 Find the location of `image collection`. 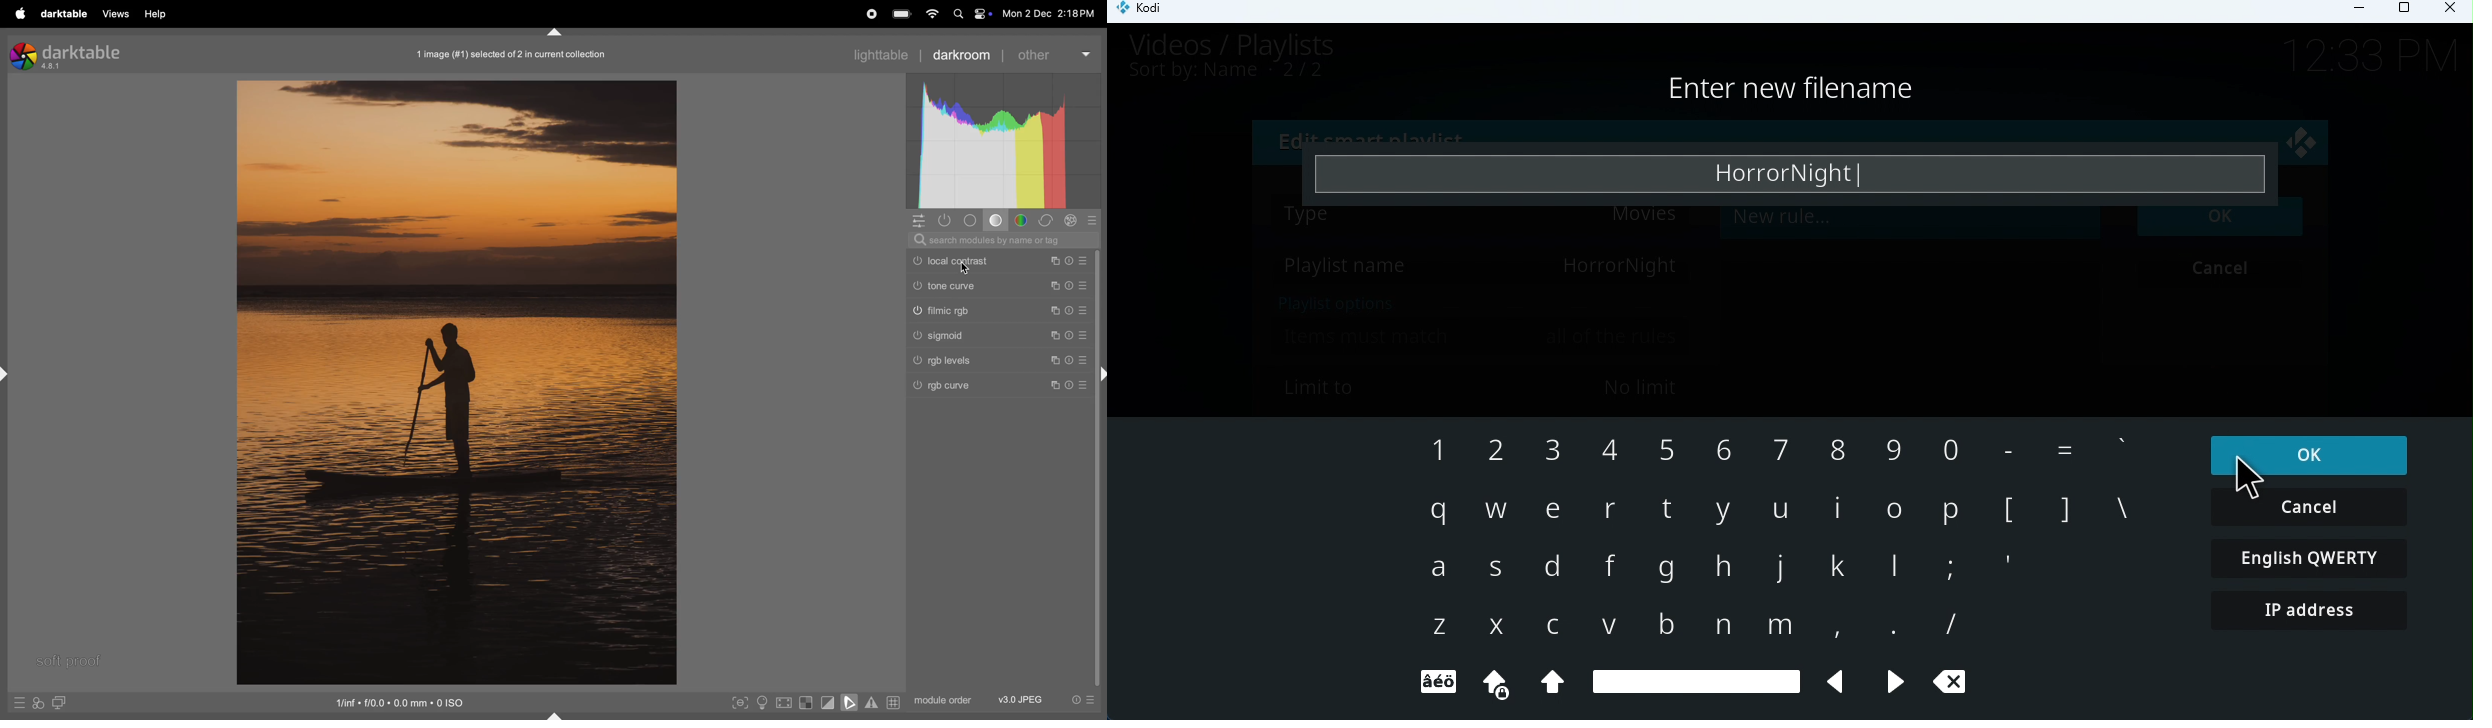

image collection is located at coordinates (512, 55).